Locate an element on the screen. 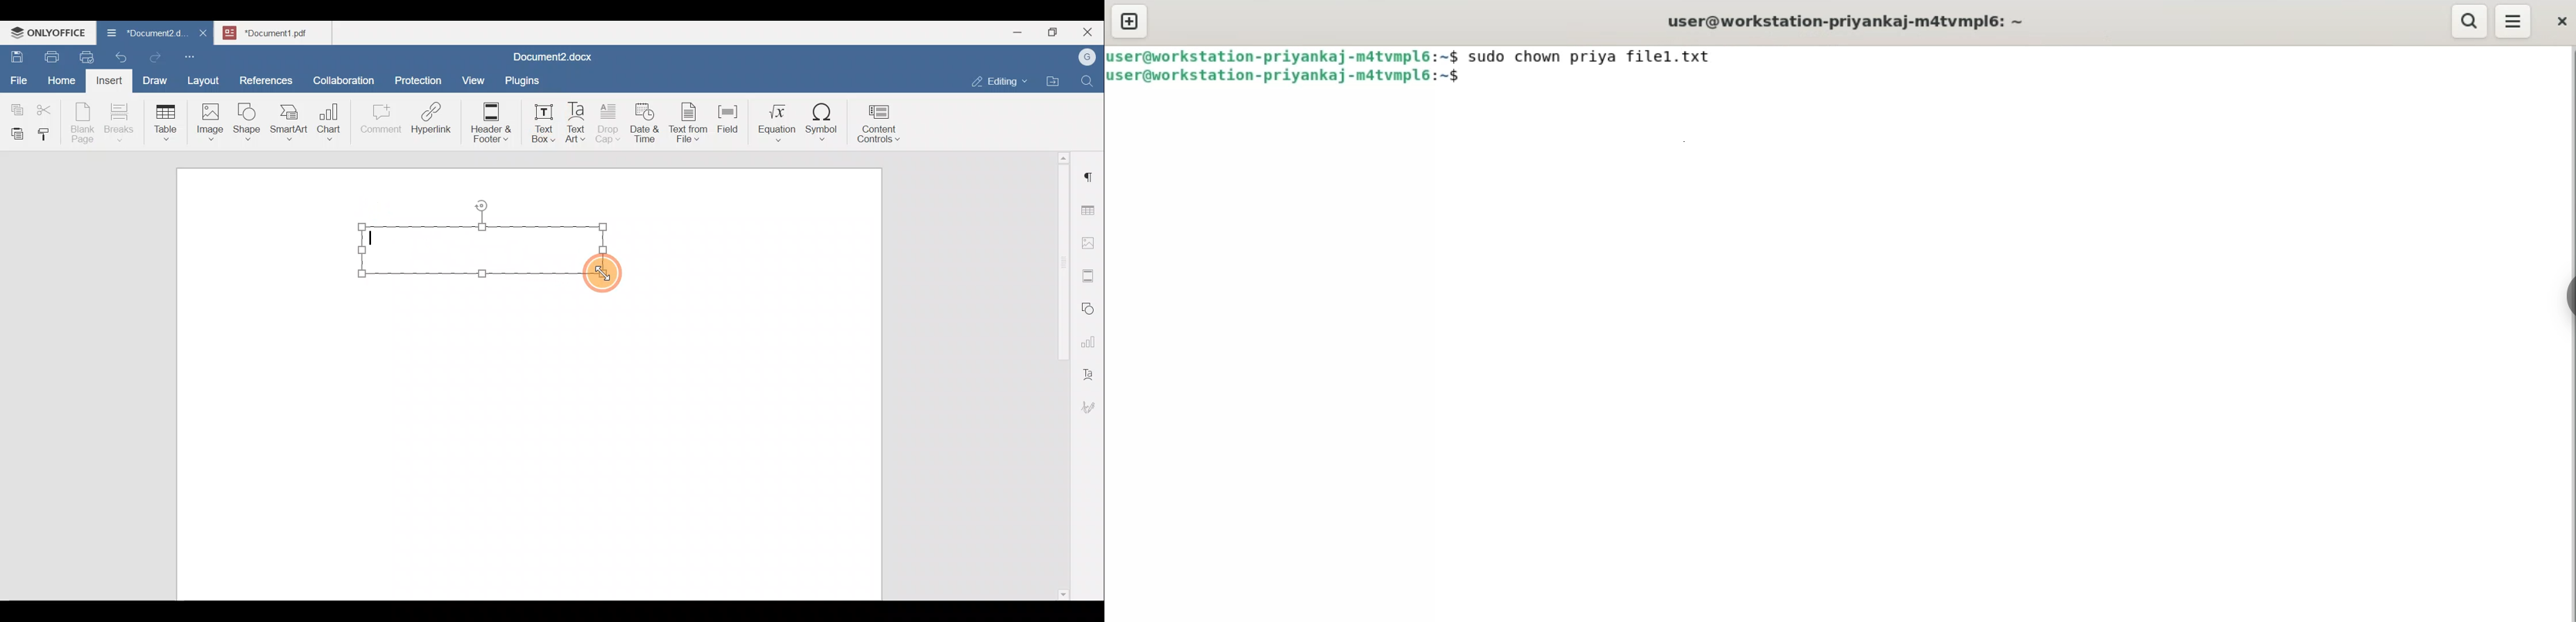  Content controls is located at coordinates (881, 127).